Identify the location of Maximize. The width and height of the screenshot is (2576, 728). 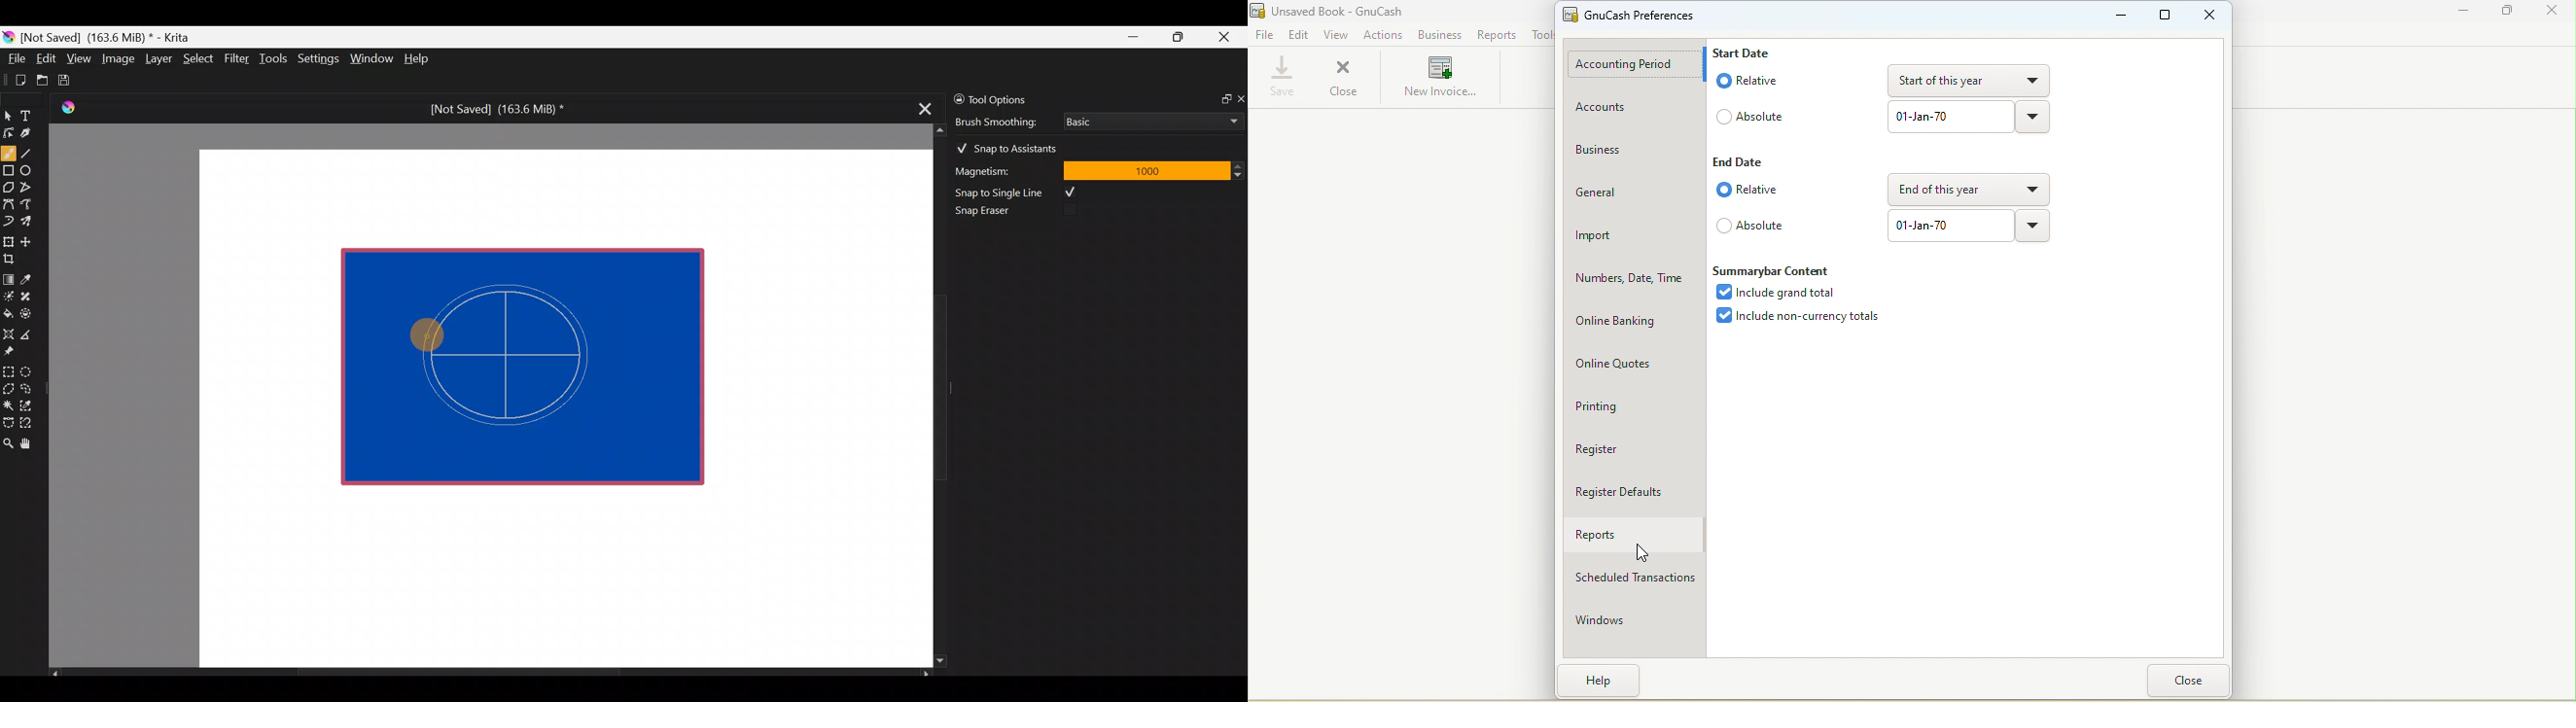
(1178, 36).